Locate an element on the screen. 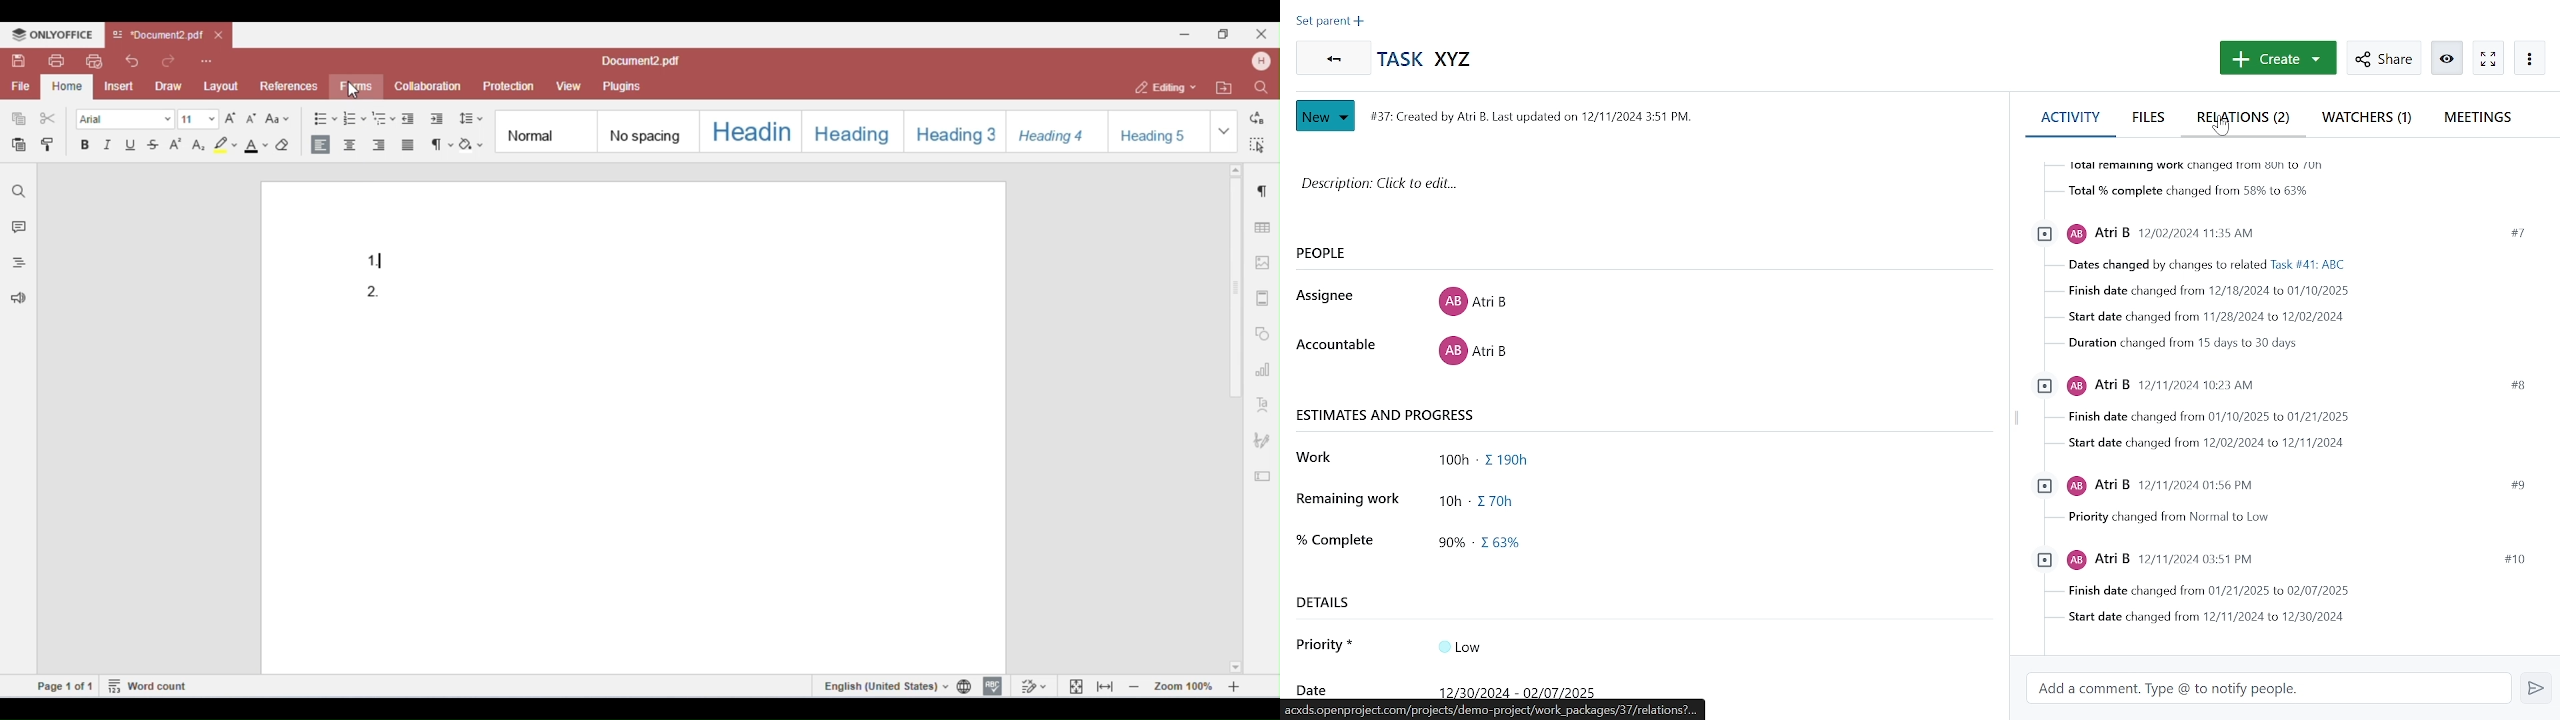 This screenshot has width=2576, height=728. user info: 12/11/2024 10:23 AM   #8 is located at coordinates (2278, 384).